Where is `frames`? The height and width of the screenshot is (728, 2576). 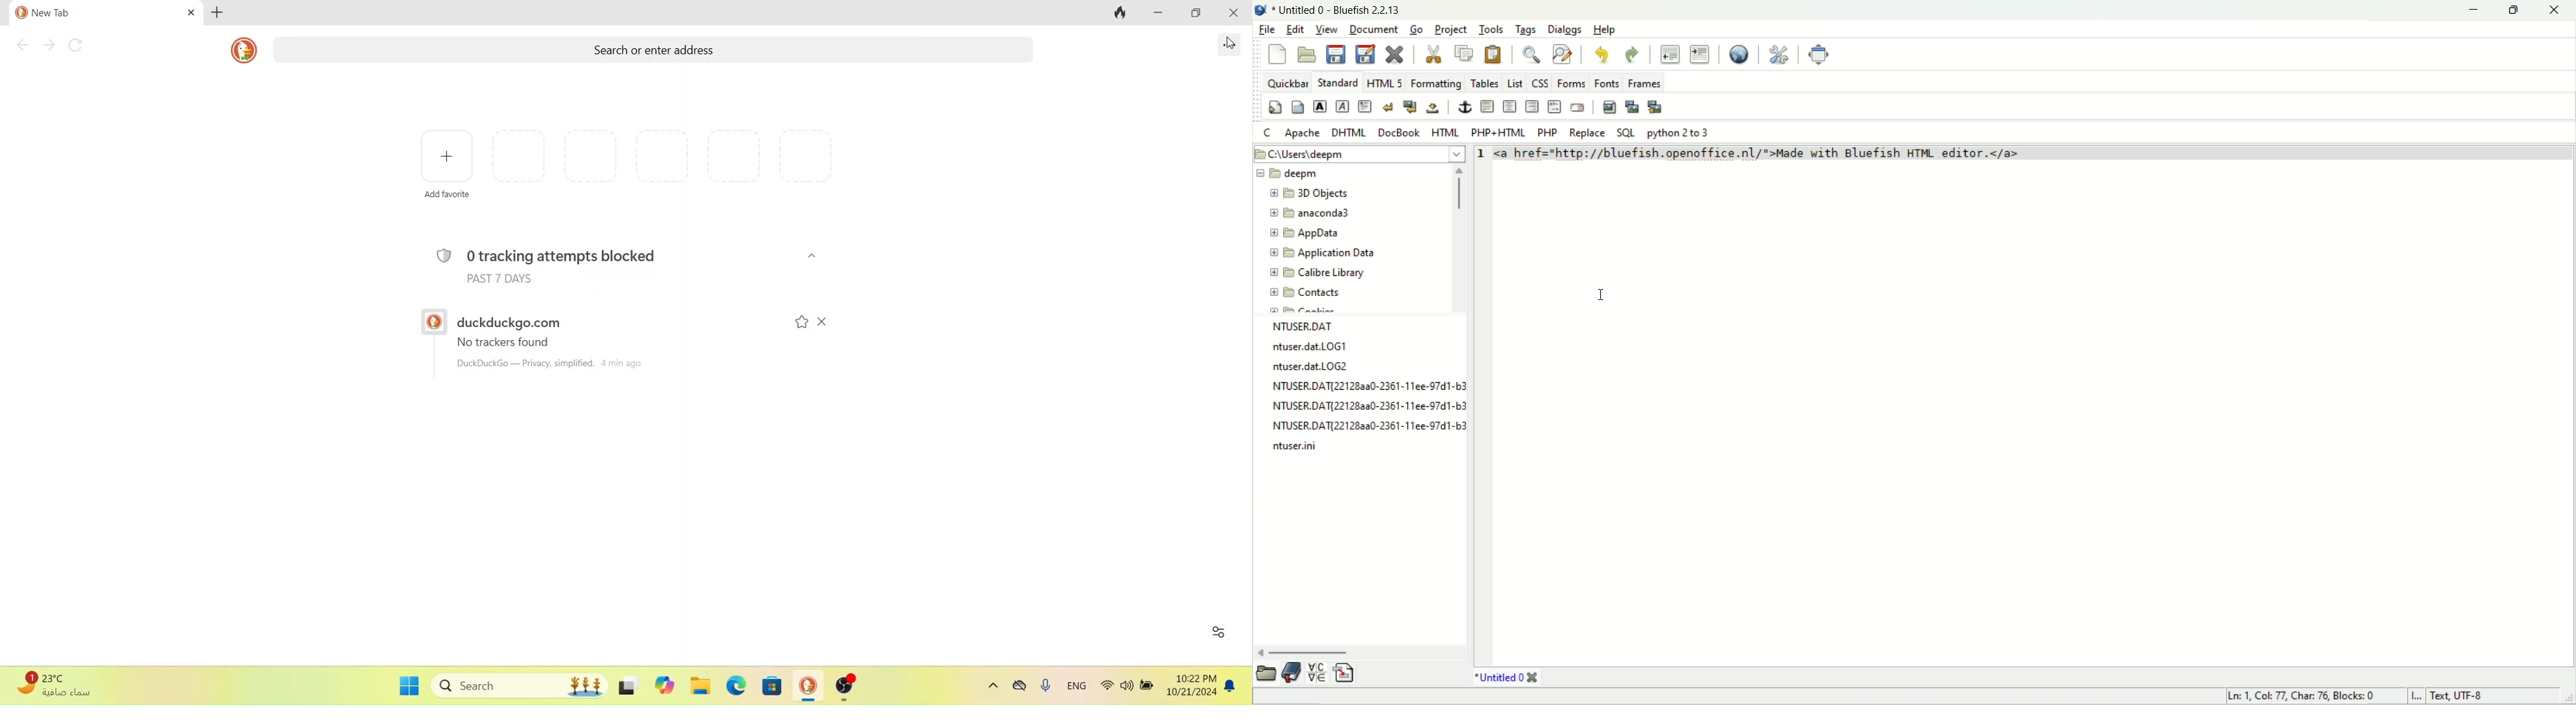
frames is located at coordinates (1644, 83).